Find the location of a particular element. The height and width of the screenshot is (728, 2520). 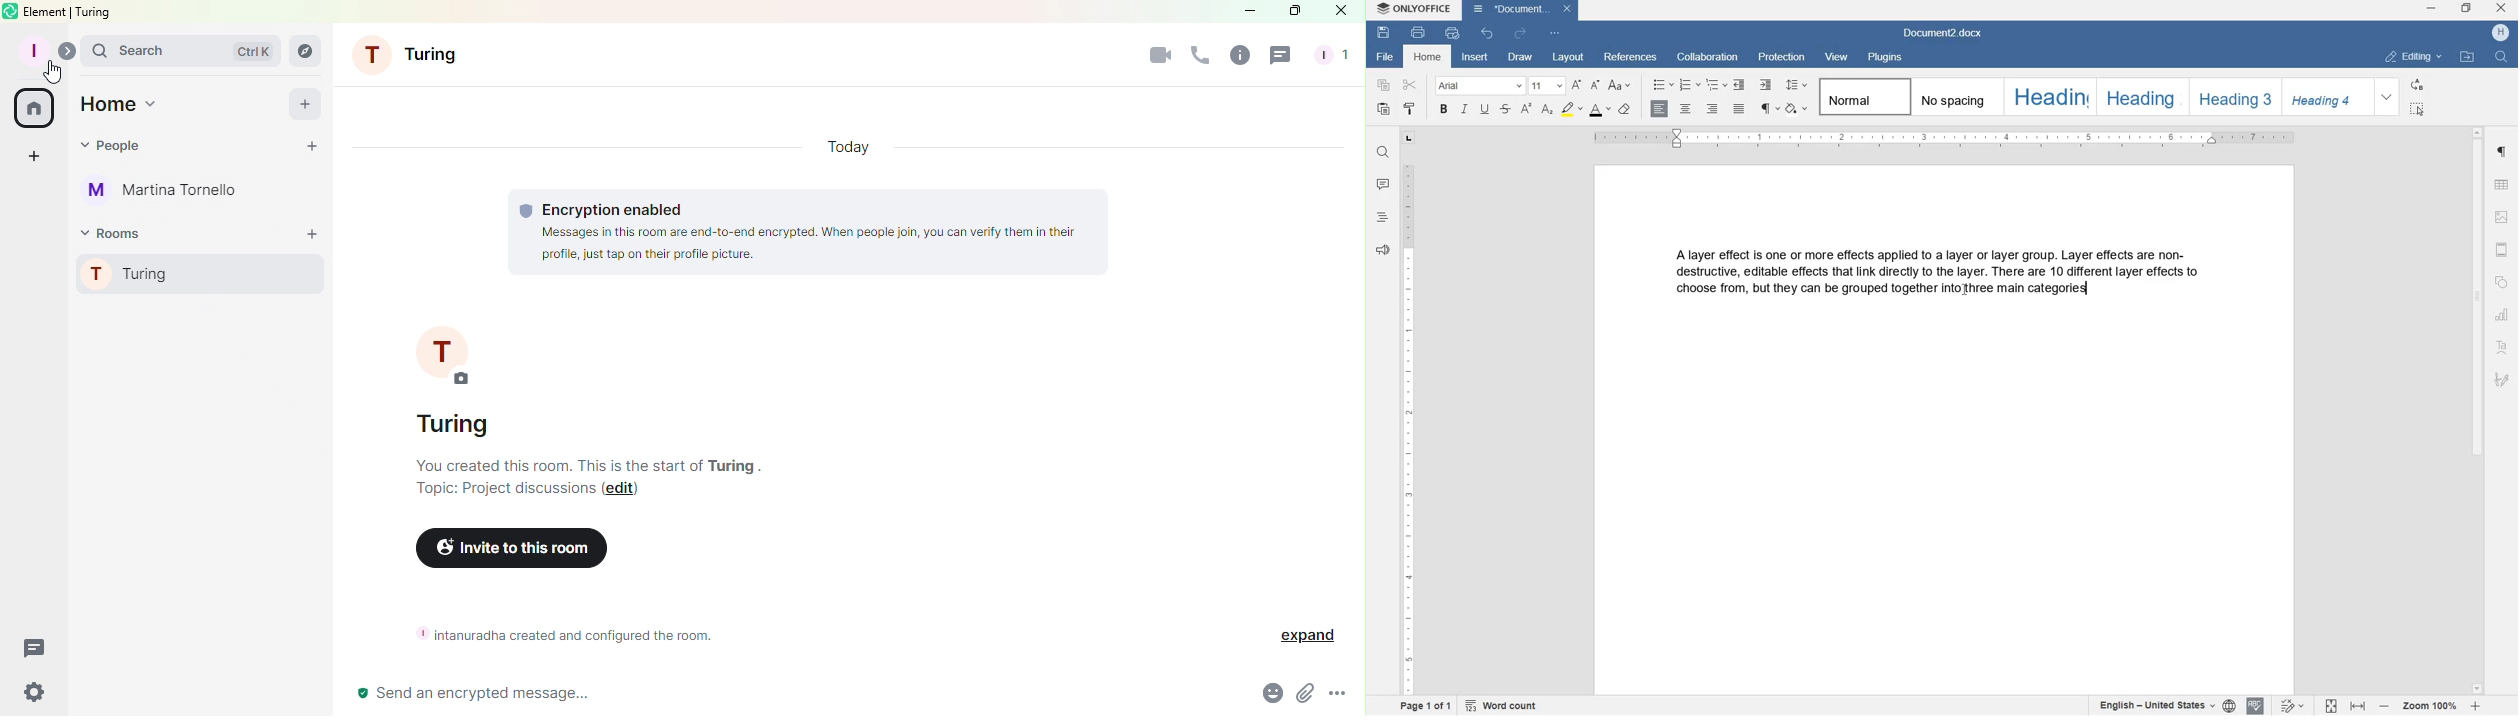

Martina Tornello is located at coordinates (164, 192).